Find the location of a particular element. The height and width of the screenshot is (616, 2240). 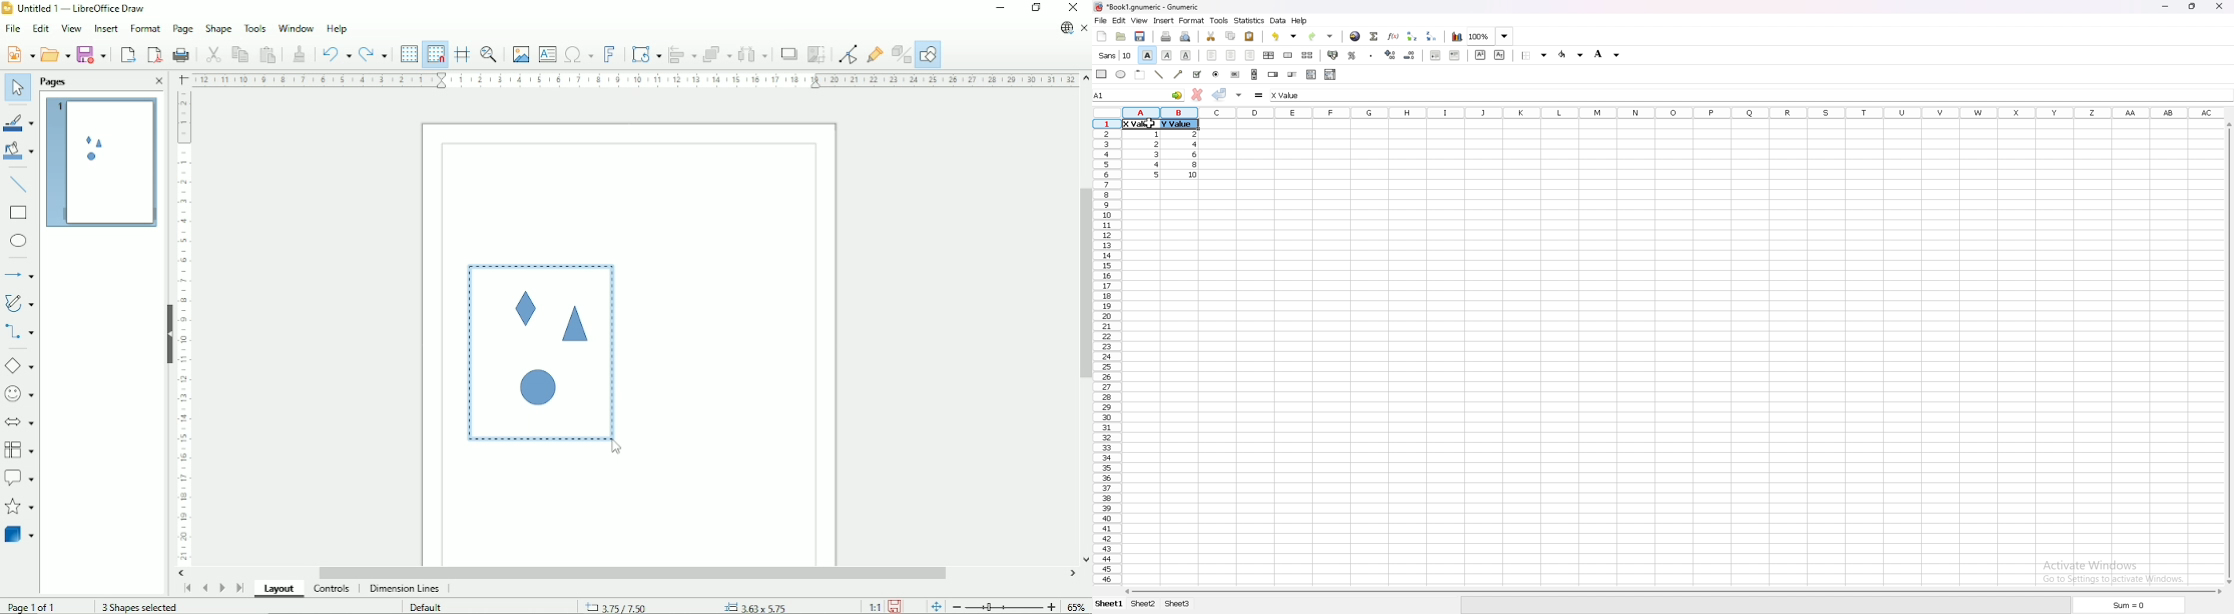

resize is located at coordinates (2193, 7).